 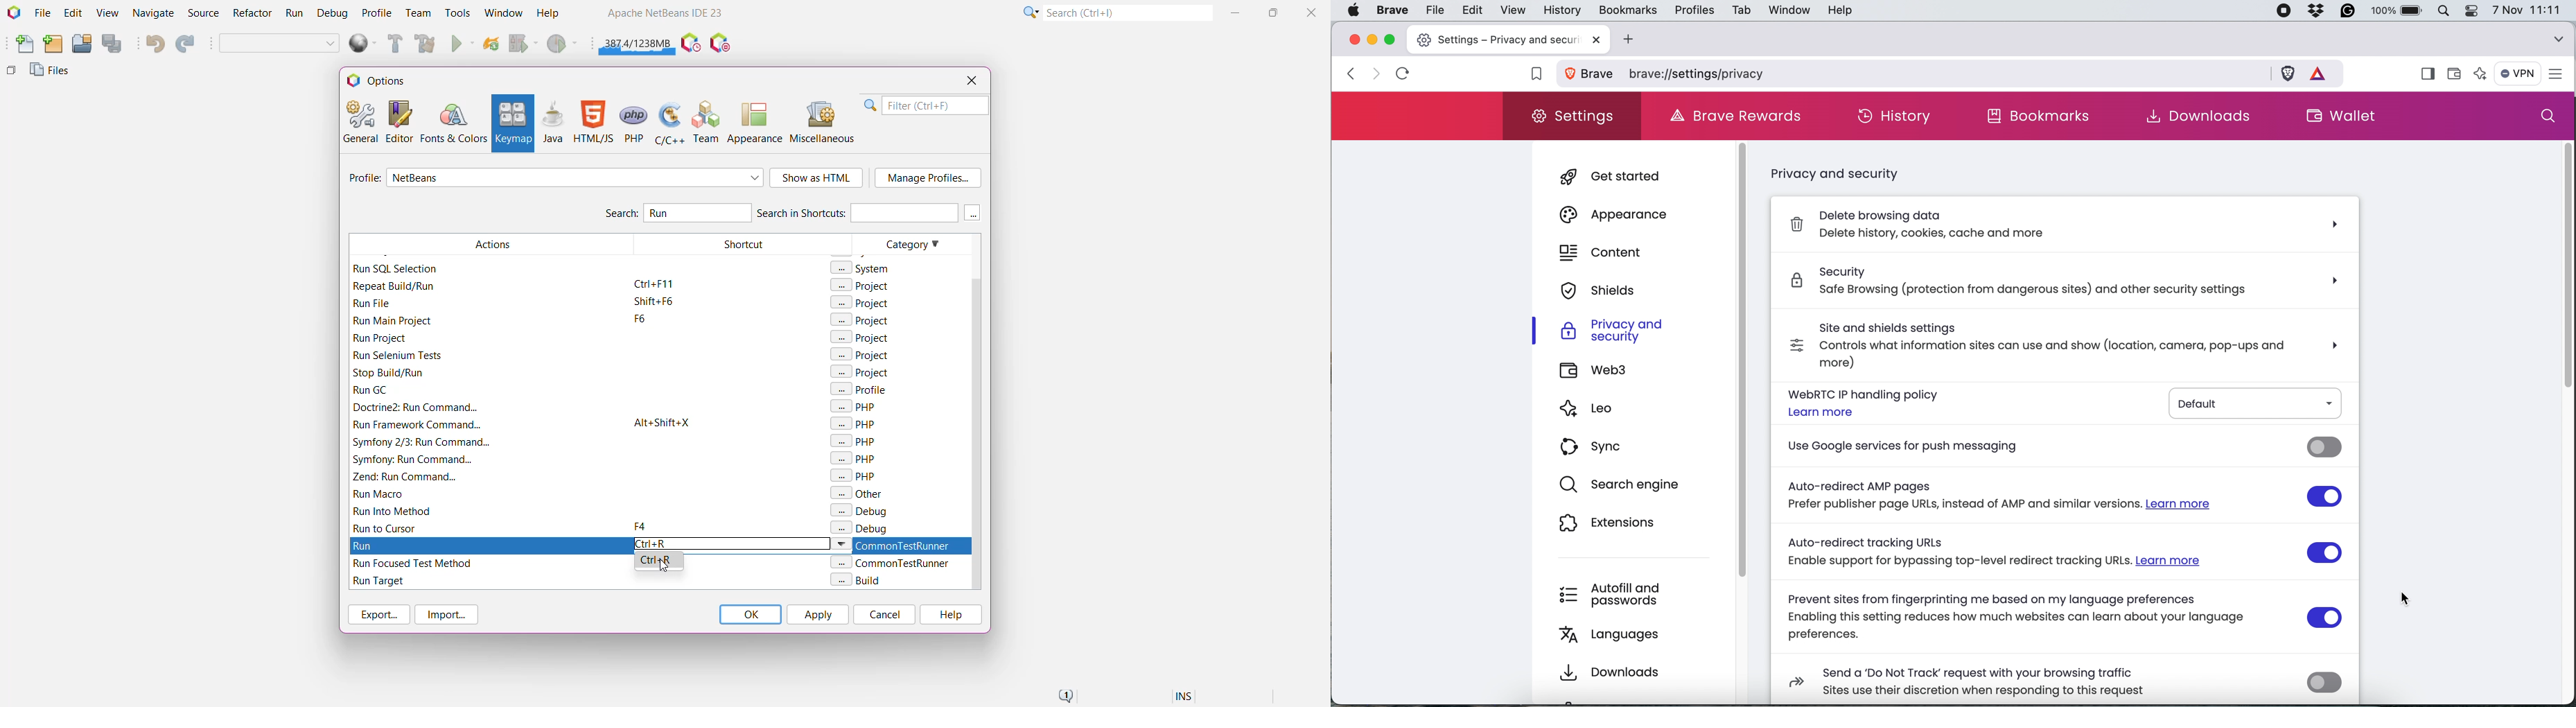 What do you see at coordinates (2527, 10) in the screenshot?
I see `7 nov 11:11` at bounding box center [2527, 10].